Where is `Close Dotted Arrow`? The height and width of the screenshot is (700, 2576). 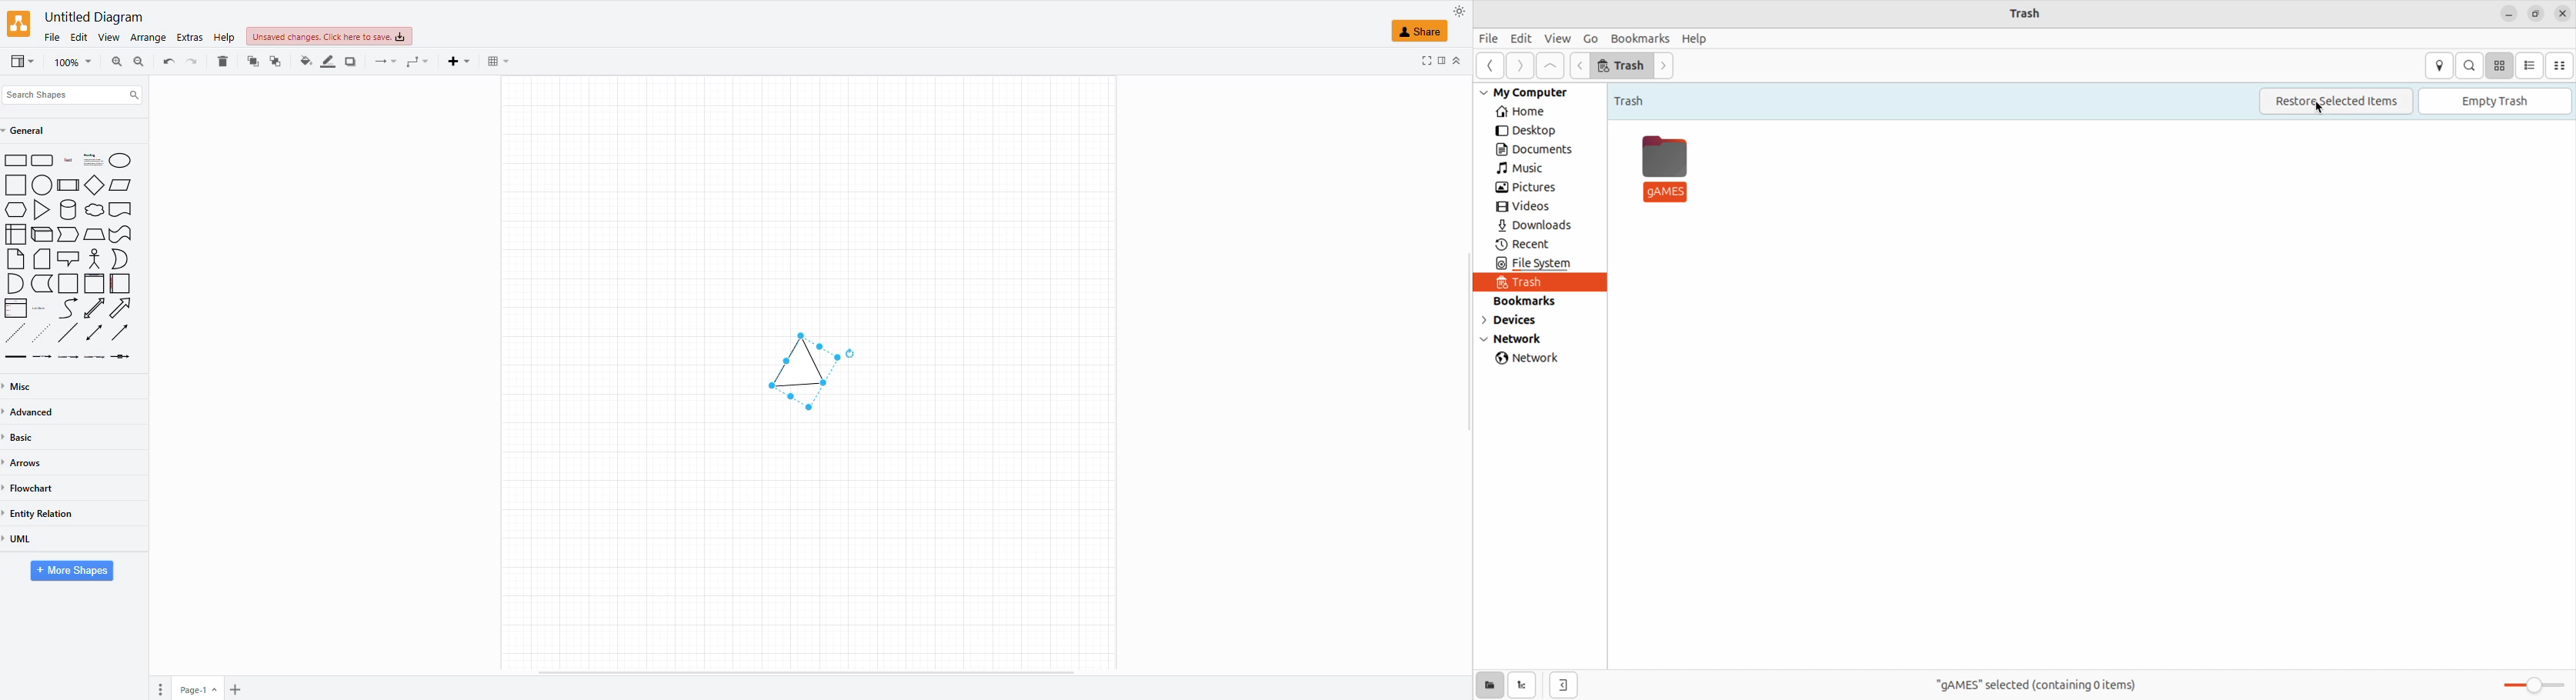 Close Dotted Arrow is located at coordinates (15, 332).